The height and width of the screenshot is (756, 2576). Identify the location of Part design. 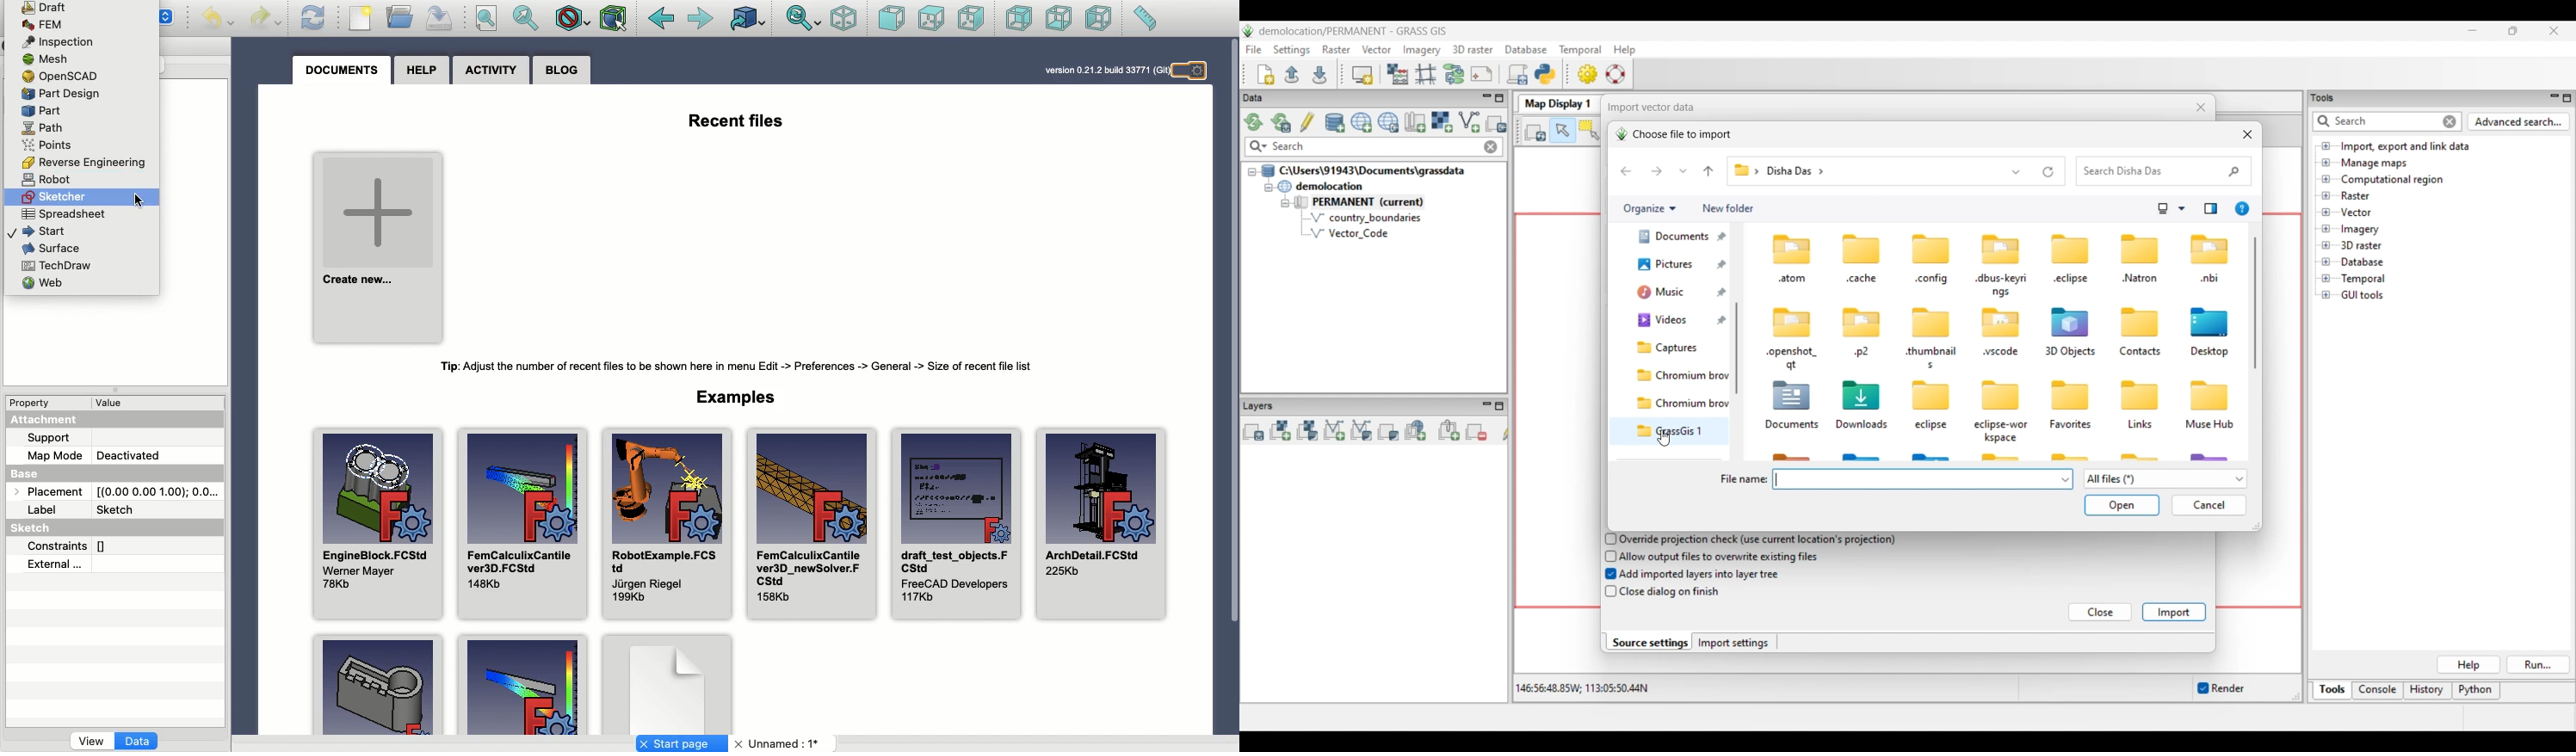
(62, 94).